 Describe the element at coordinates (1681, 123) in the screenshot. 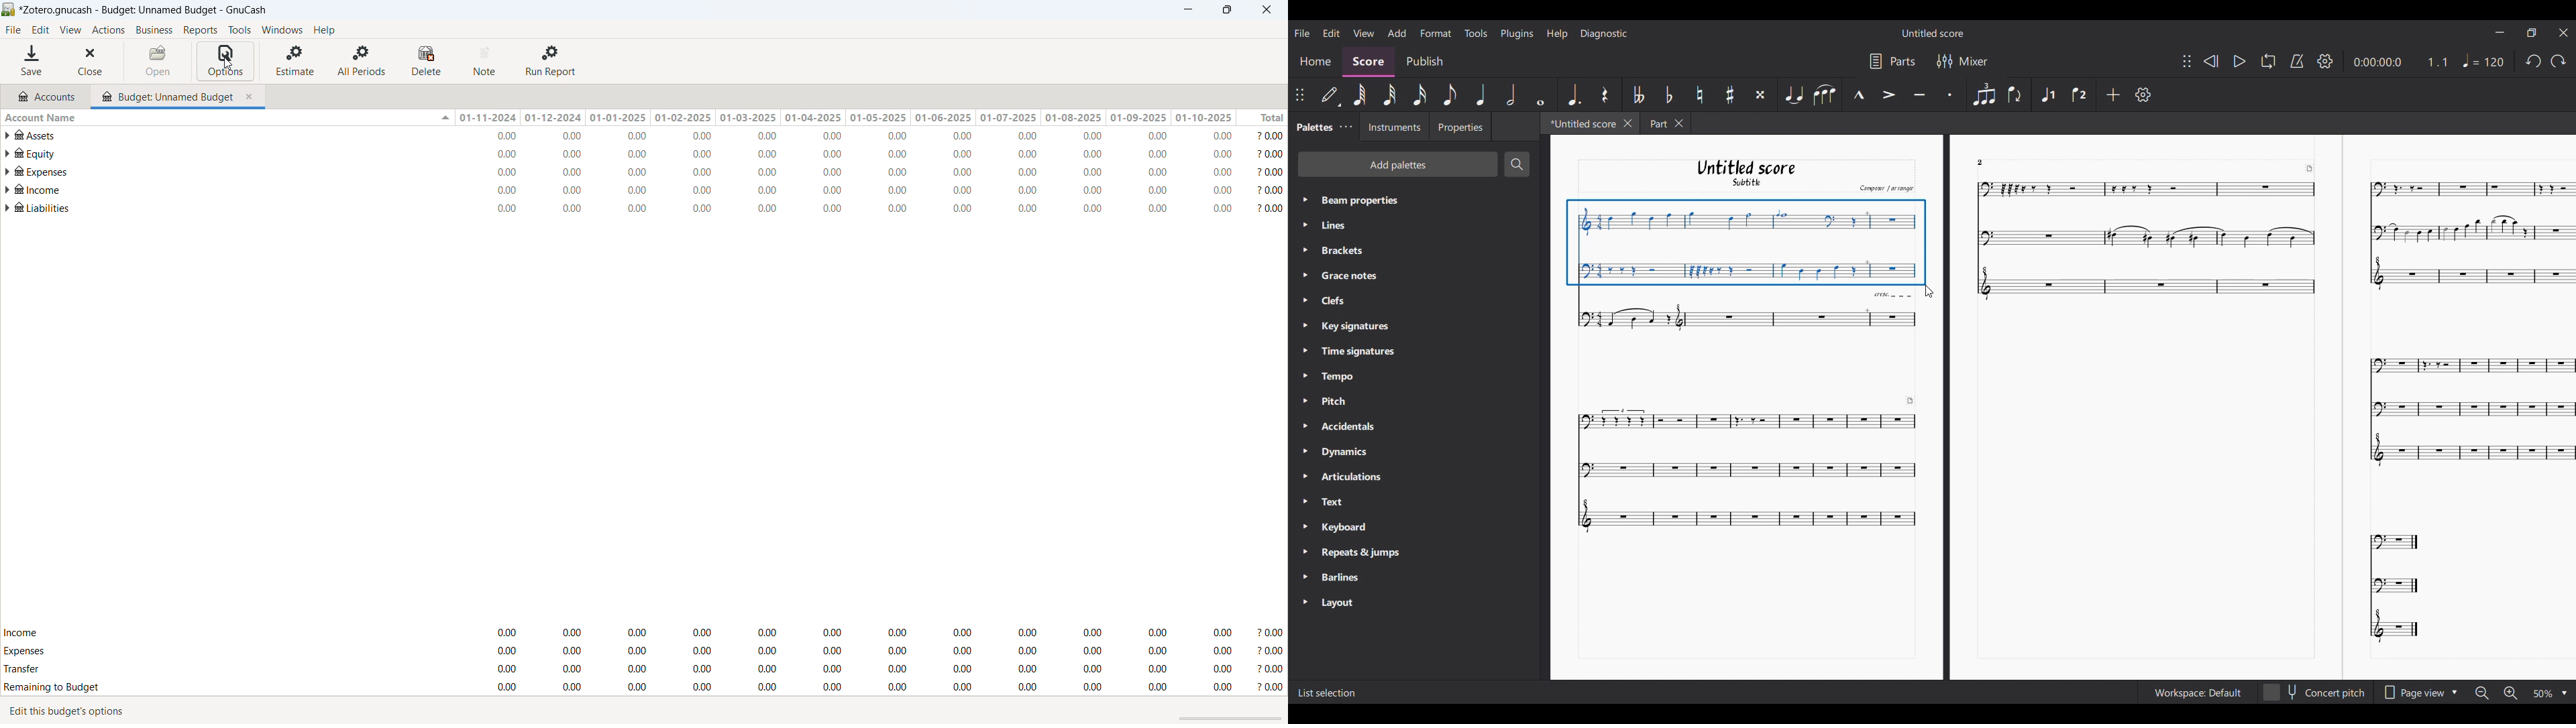

I see `Close` at that location.